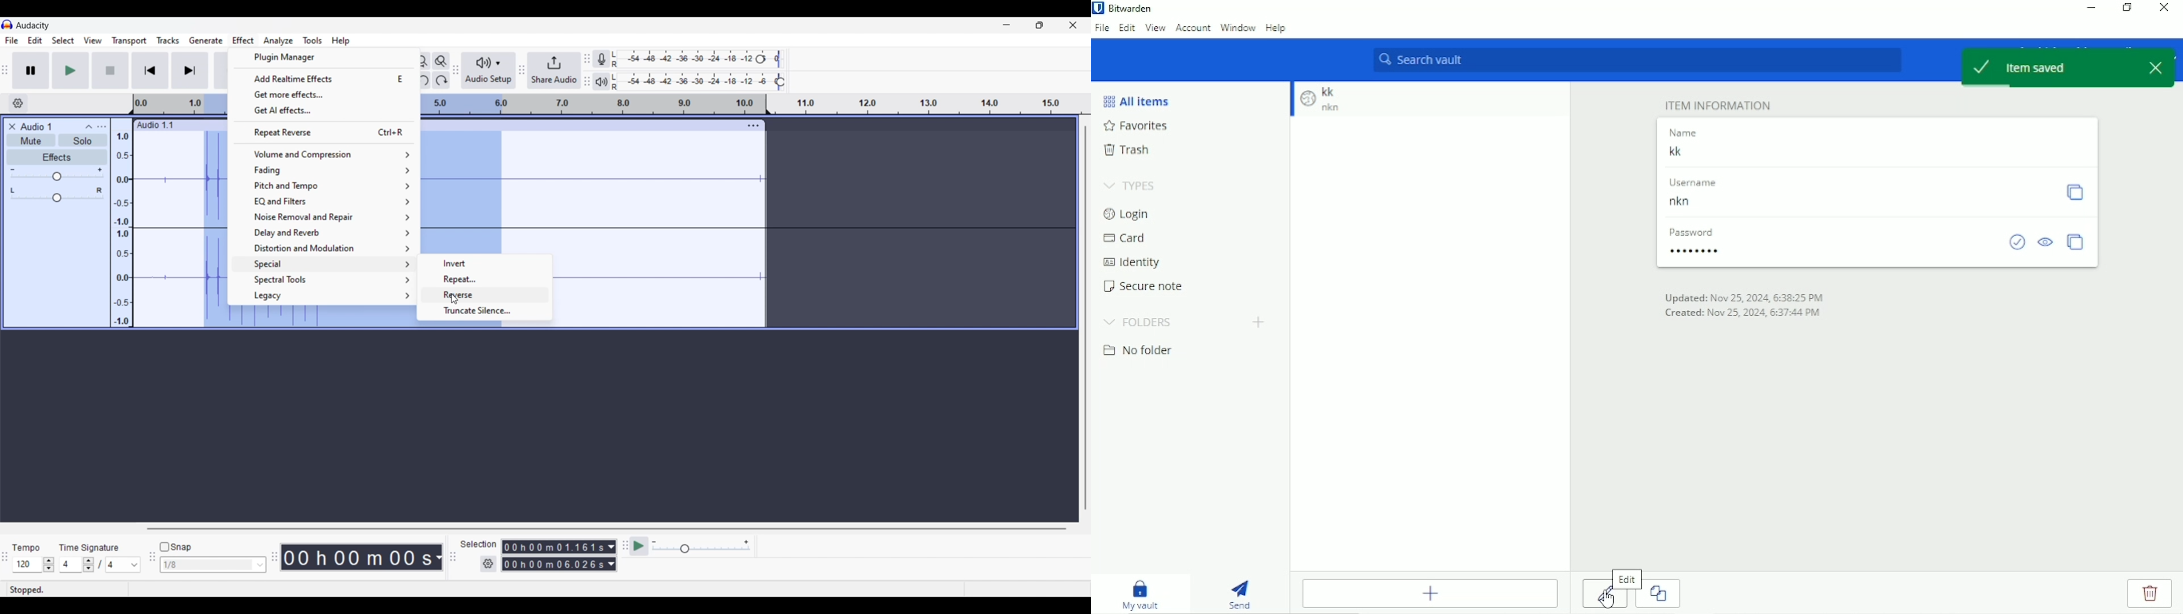 The image size is (2184, 616). Describe the element at coordinates (34, 26) in the screenshot. I see `Software name` at that location.